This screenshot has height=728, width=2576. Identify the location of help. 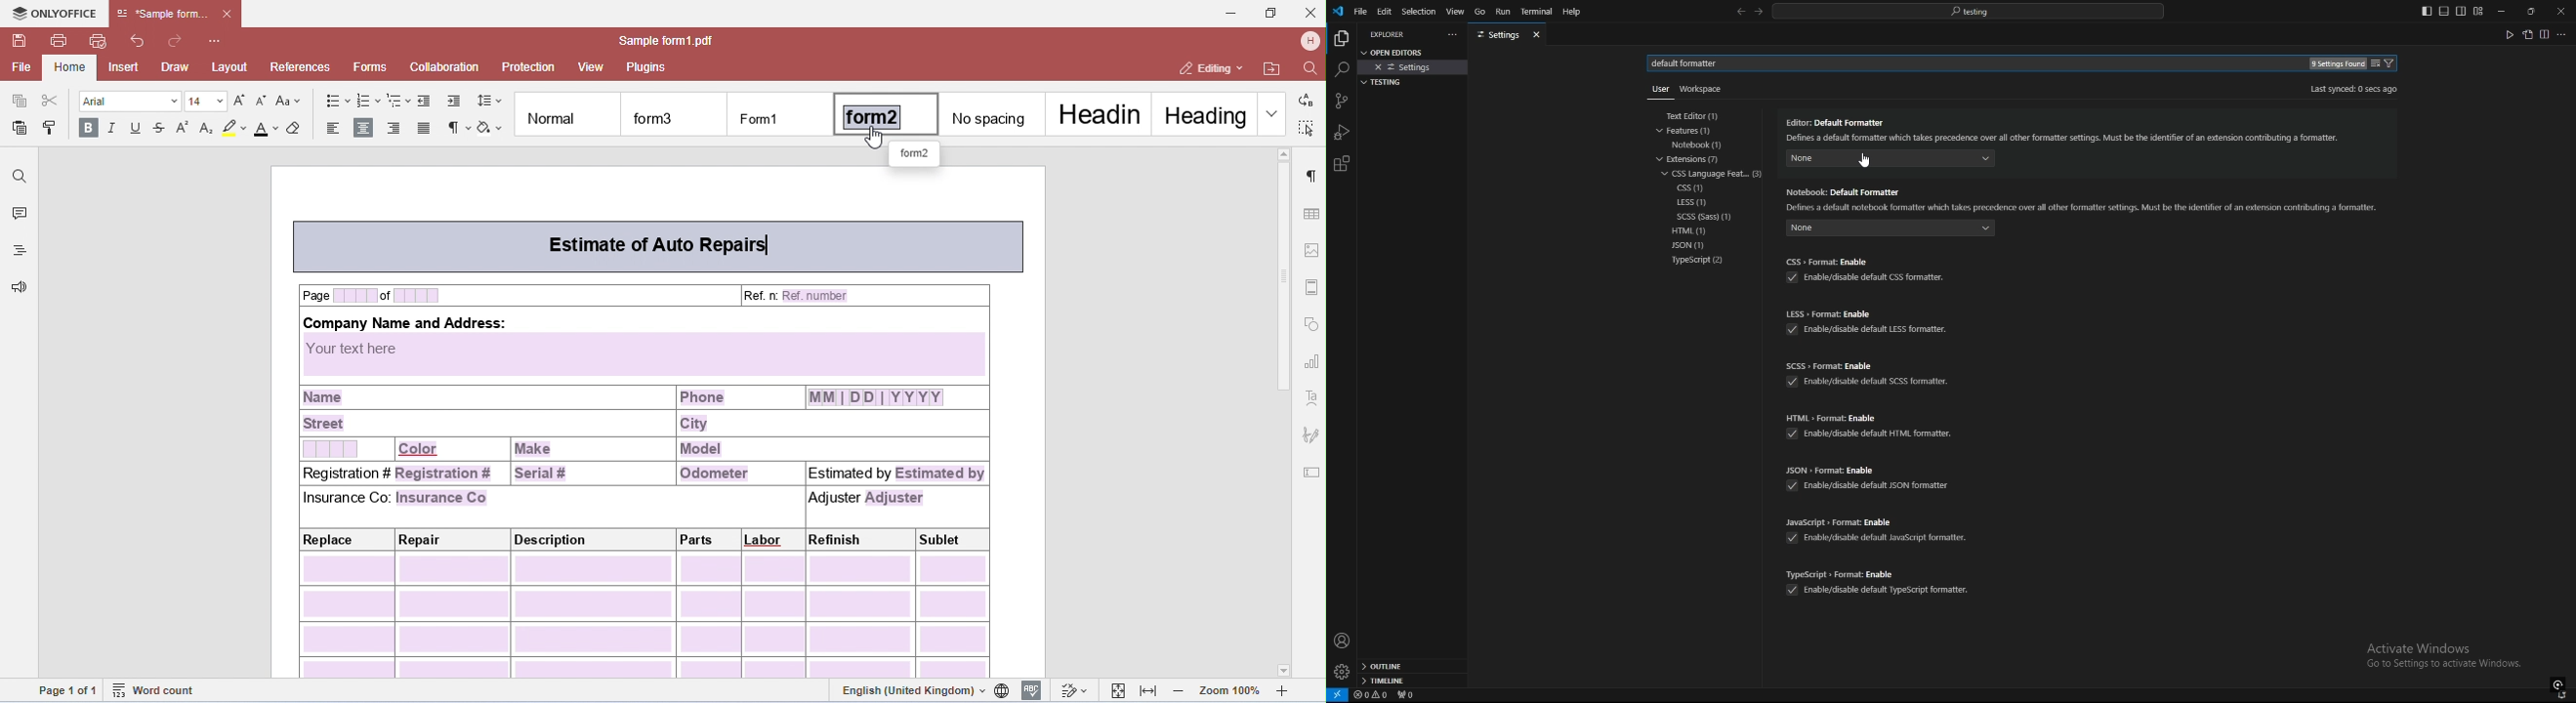
(1577, 12).